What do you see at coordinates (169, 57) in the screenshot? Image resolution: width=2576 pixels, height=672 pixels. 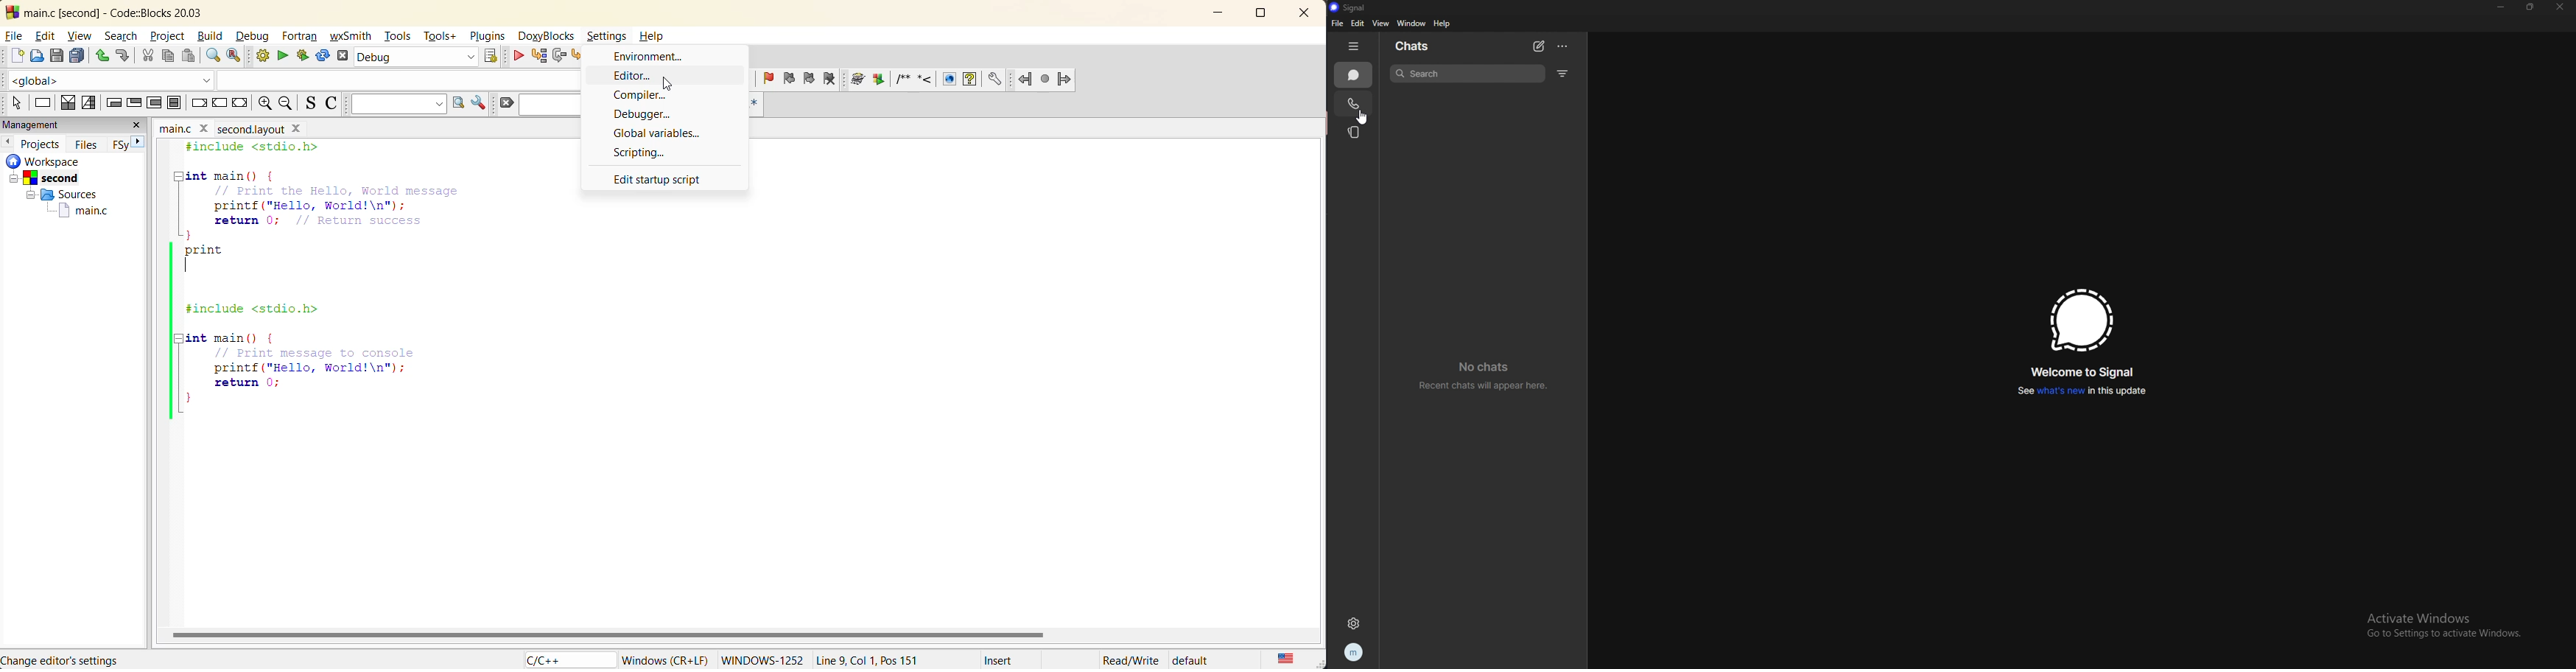 I see `copy` at bounding box center [169, 57].